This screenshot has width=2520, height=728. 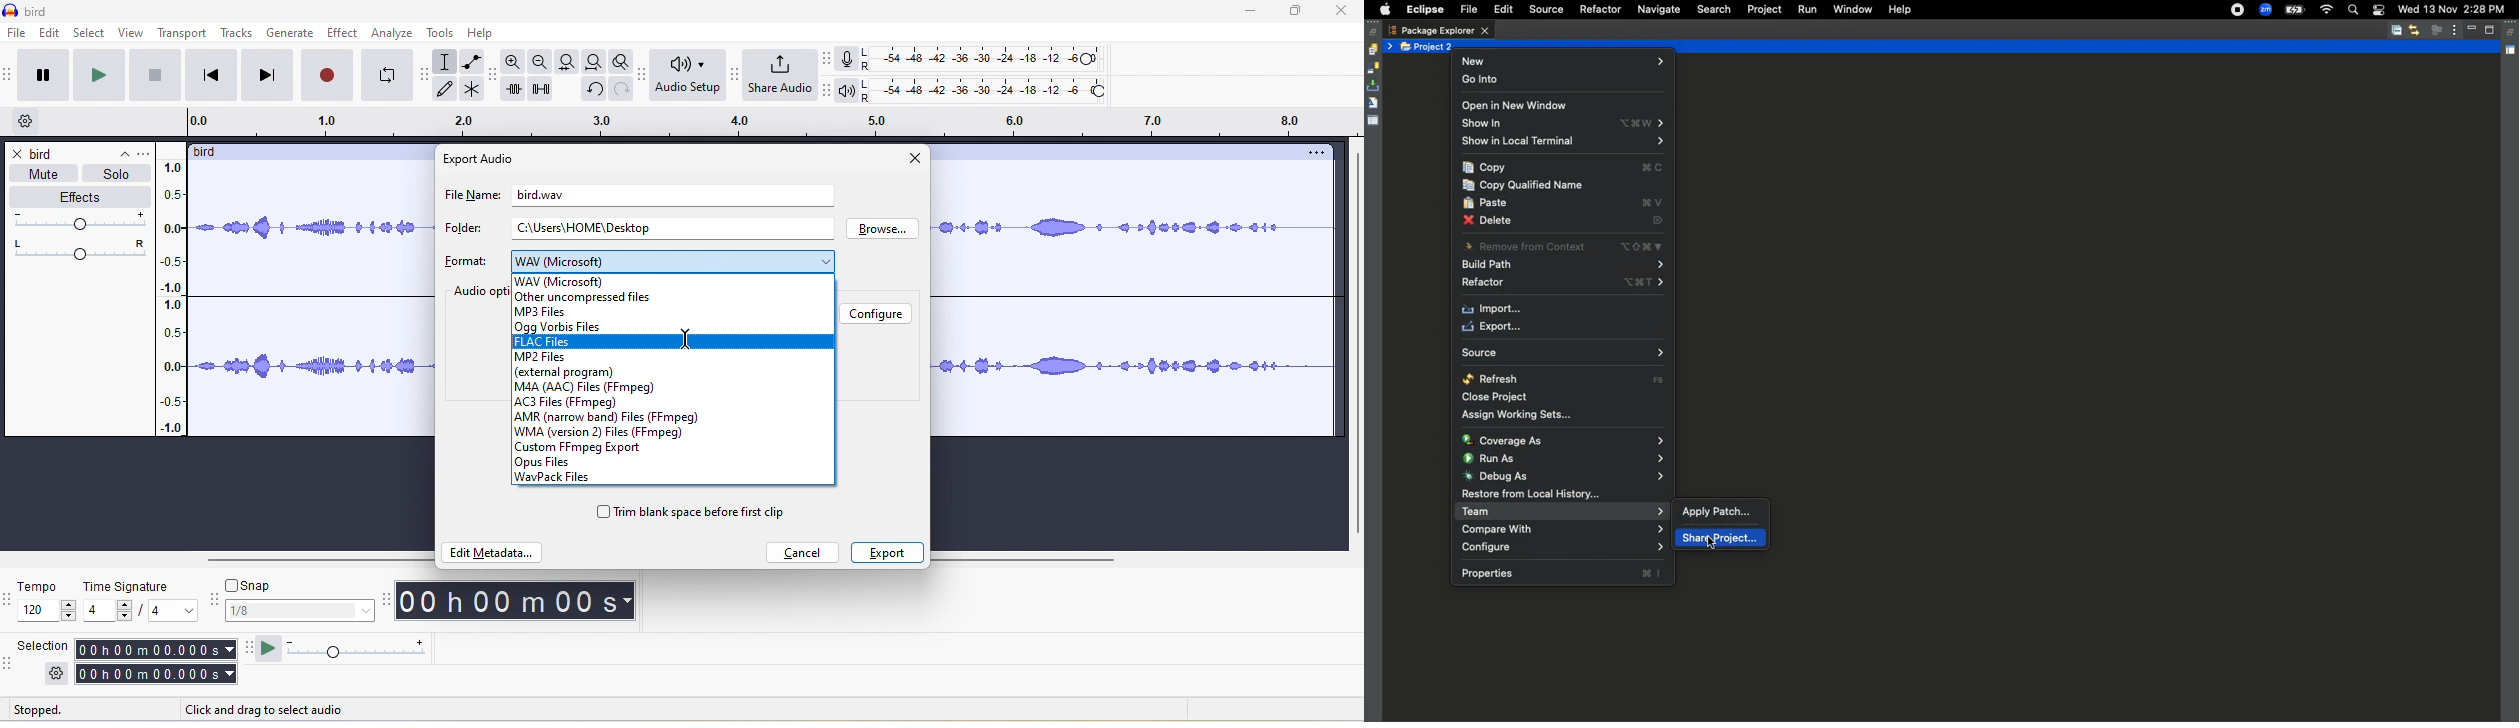 What do you see at coordinates (29, 122) in the screenshot?
I see `timeline option` at bounding box center [29, 122].